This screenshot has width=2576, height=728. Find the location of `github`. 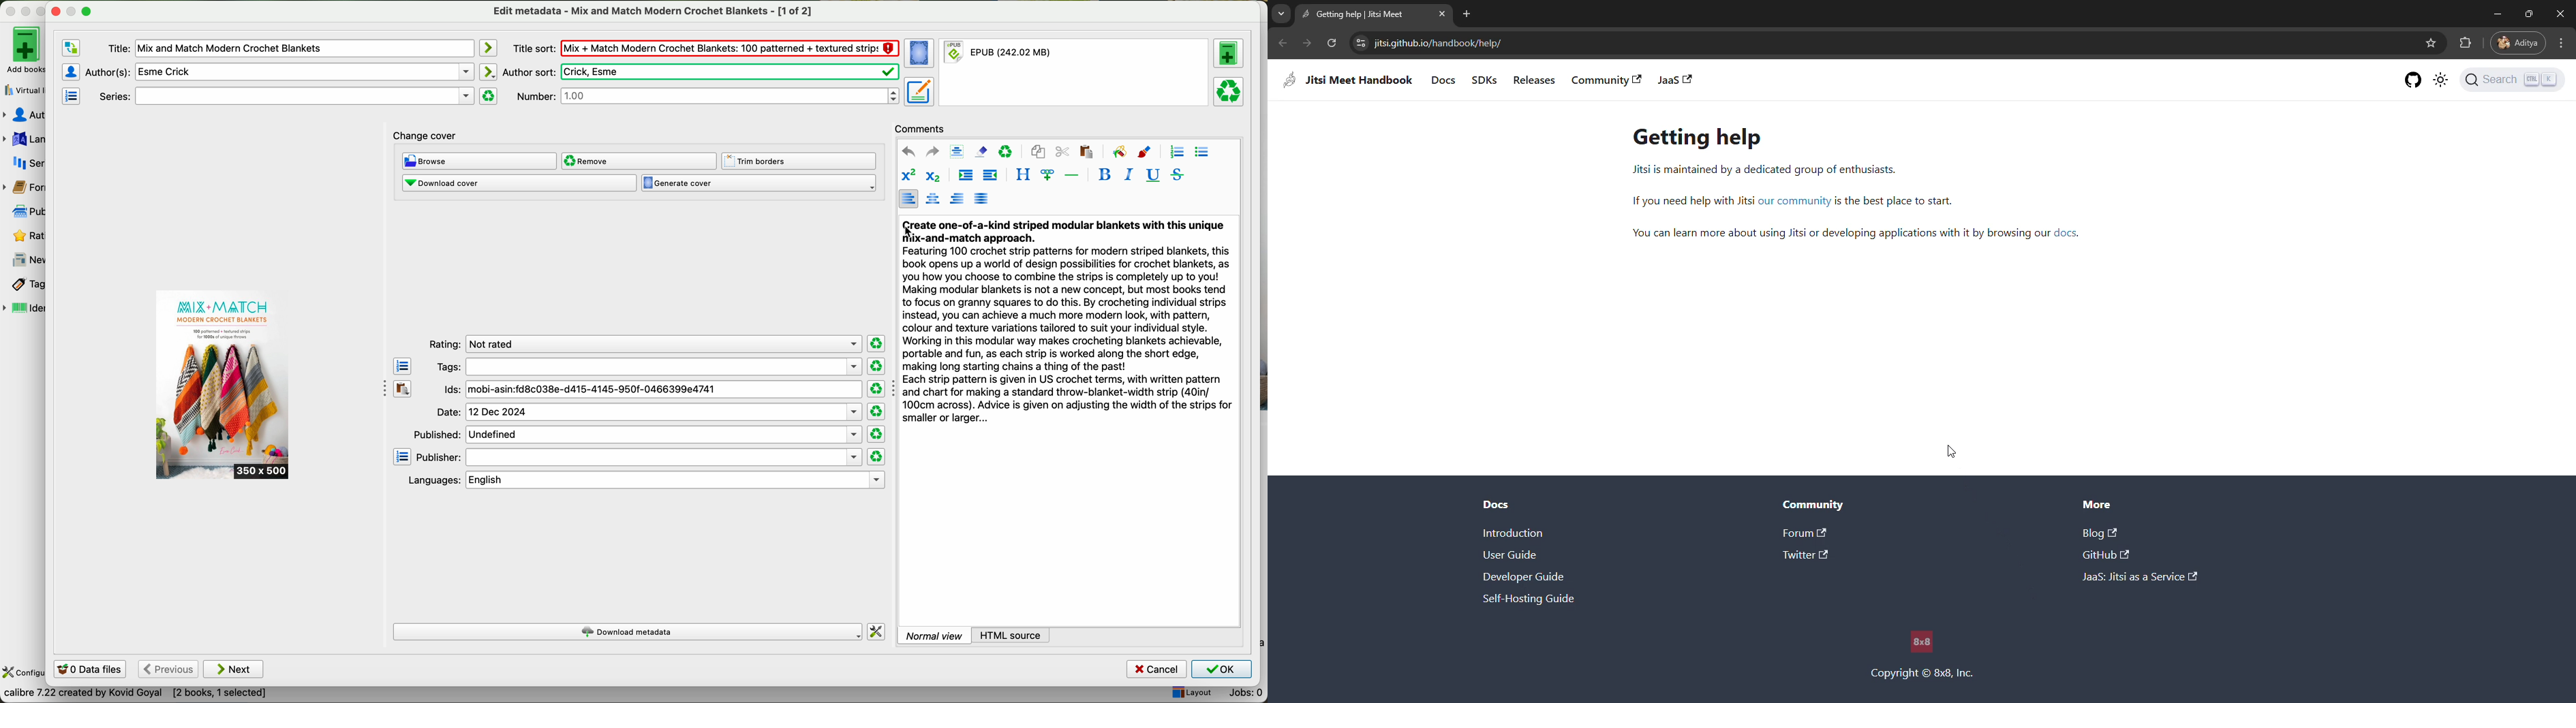

github is located at coordinates (2105, 556).